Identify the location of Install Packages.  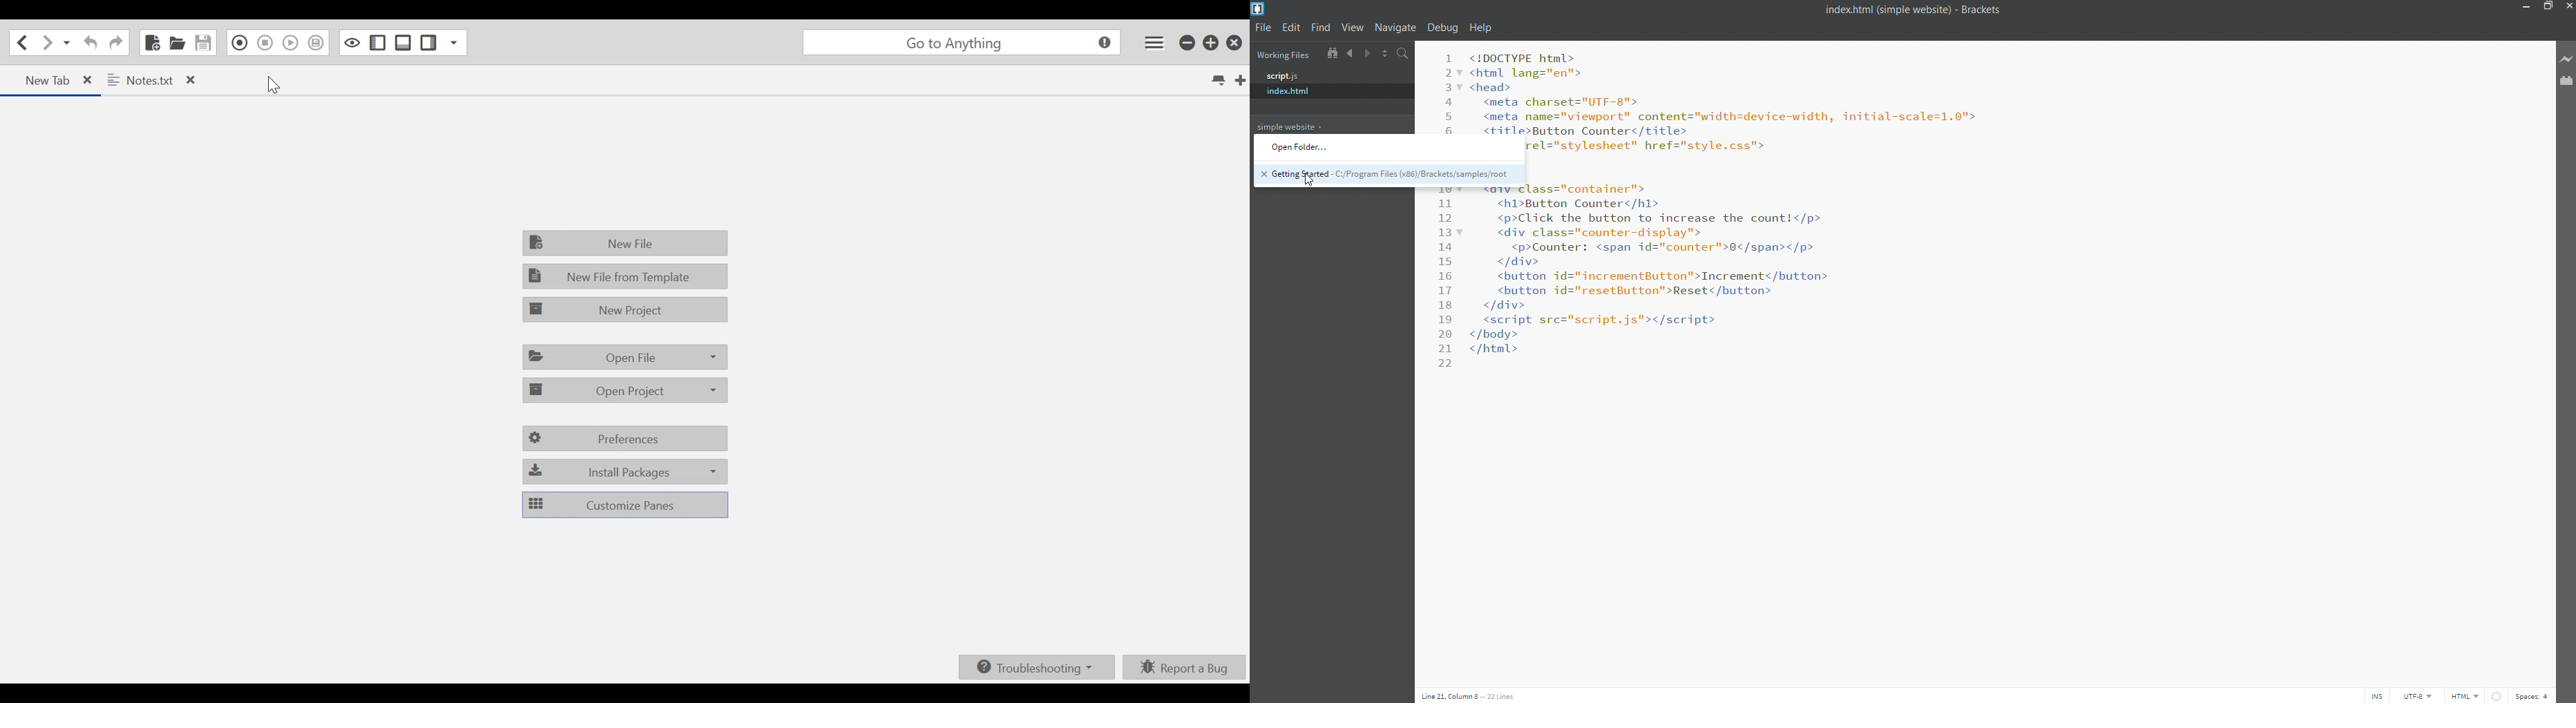
(626, 473).